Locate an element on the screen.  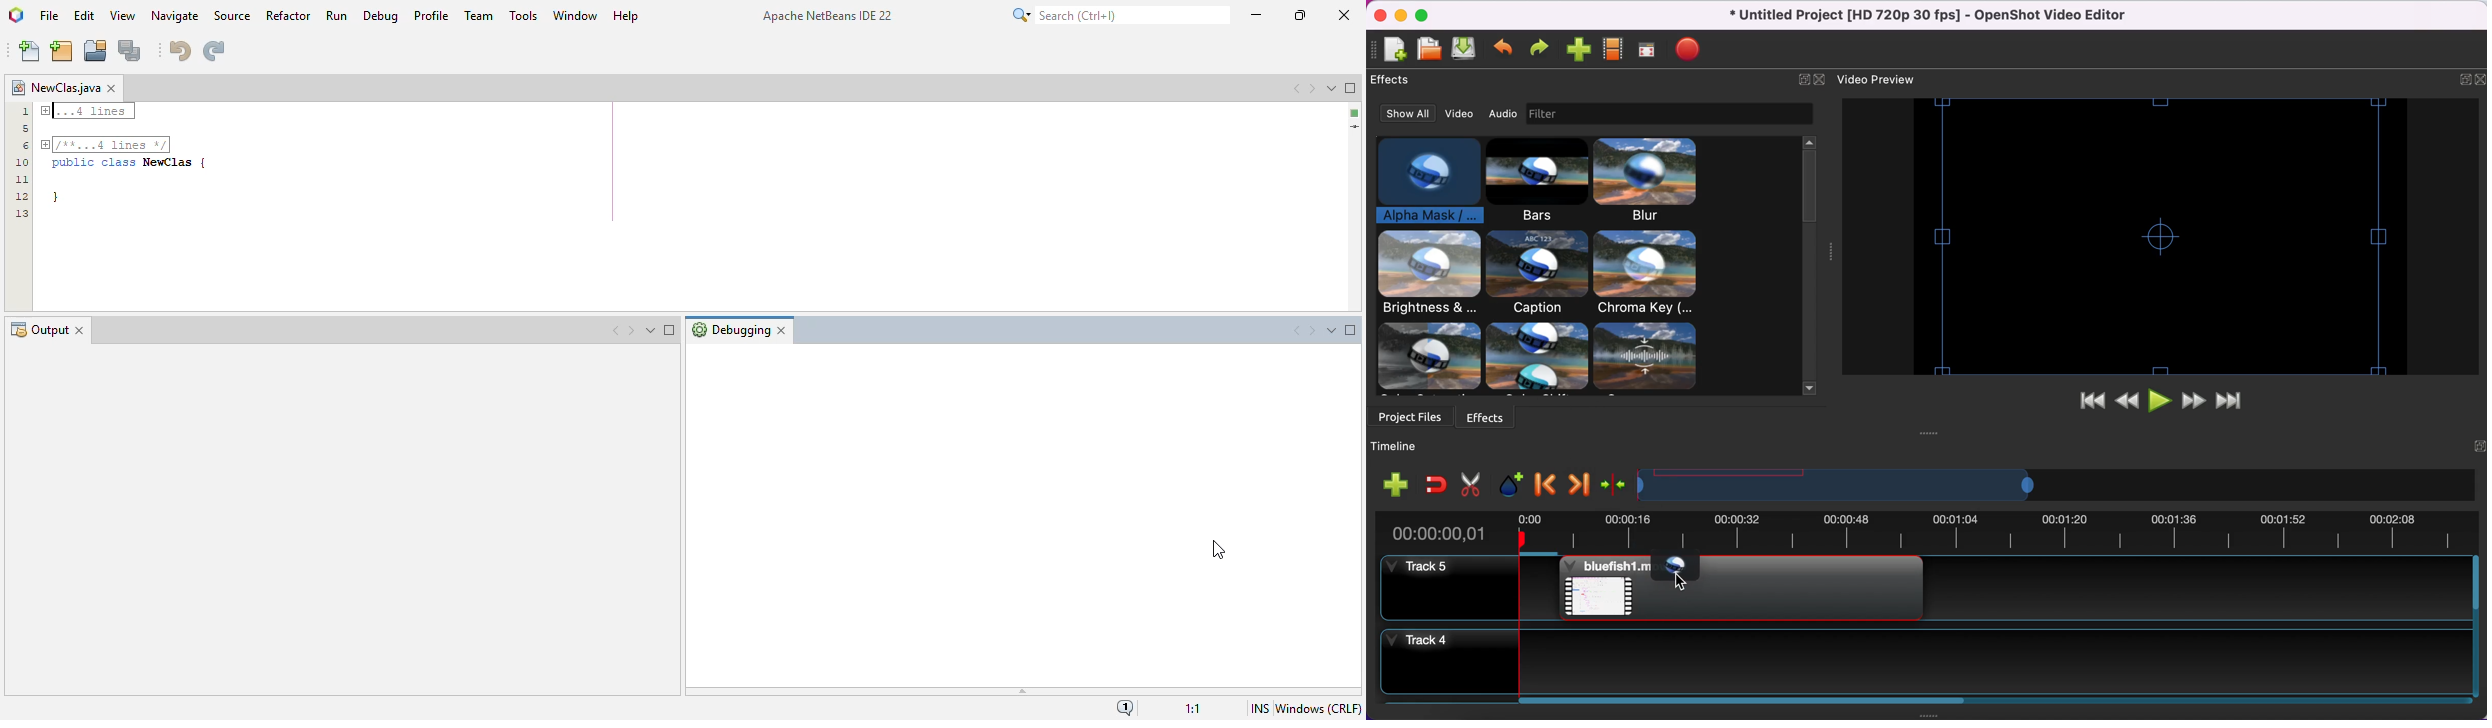
help is located at coordinates (626, 14).